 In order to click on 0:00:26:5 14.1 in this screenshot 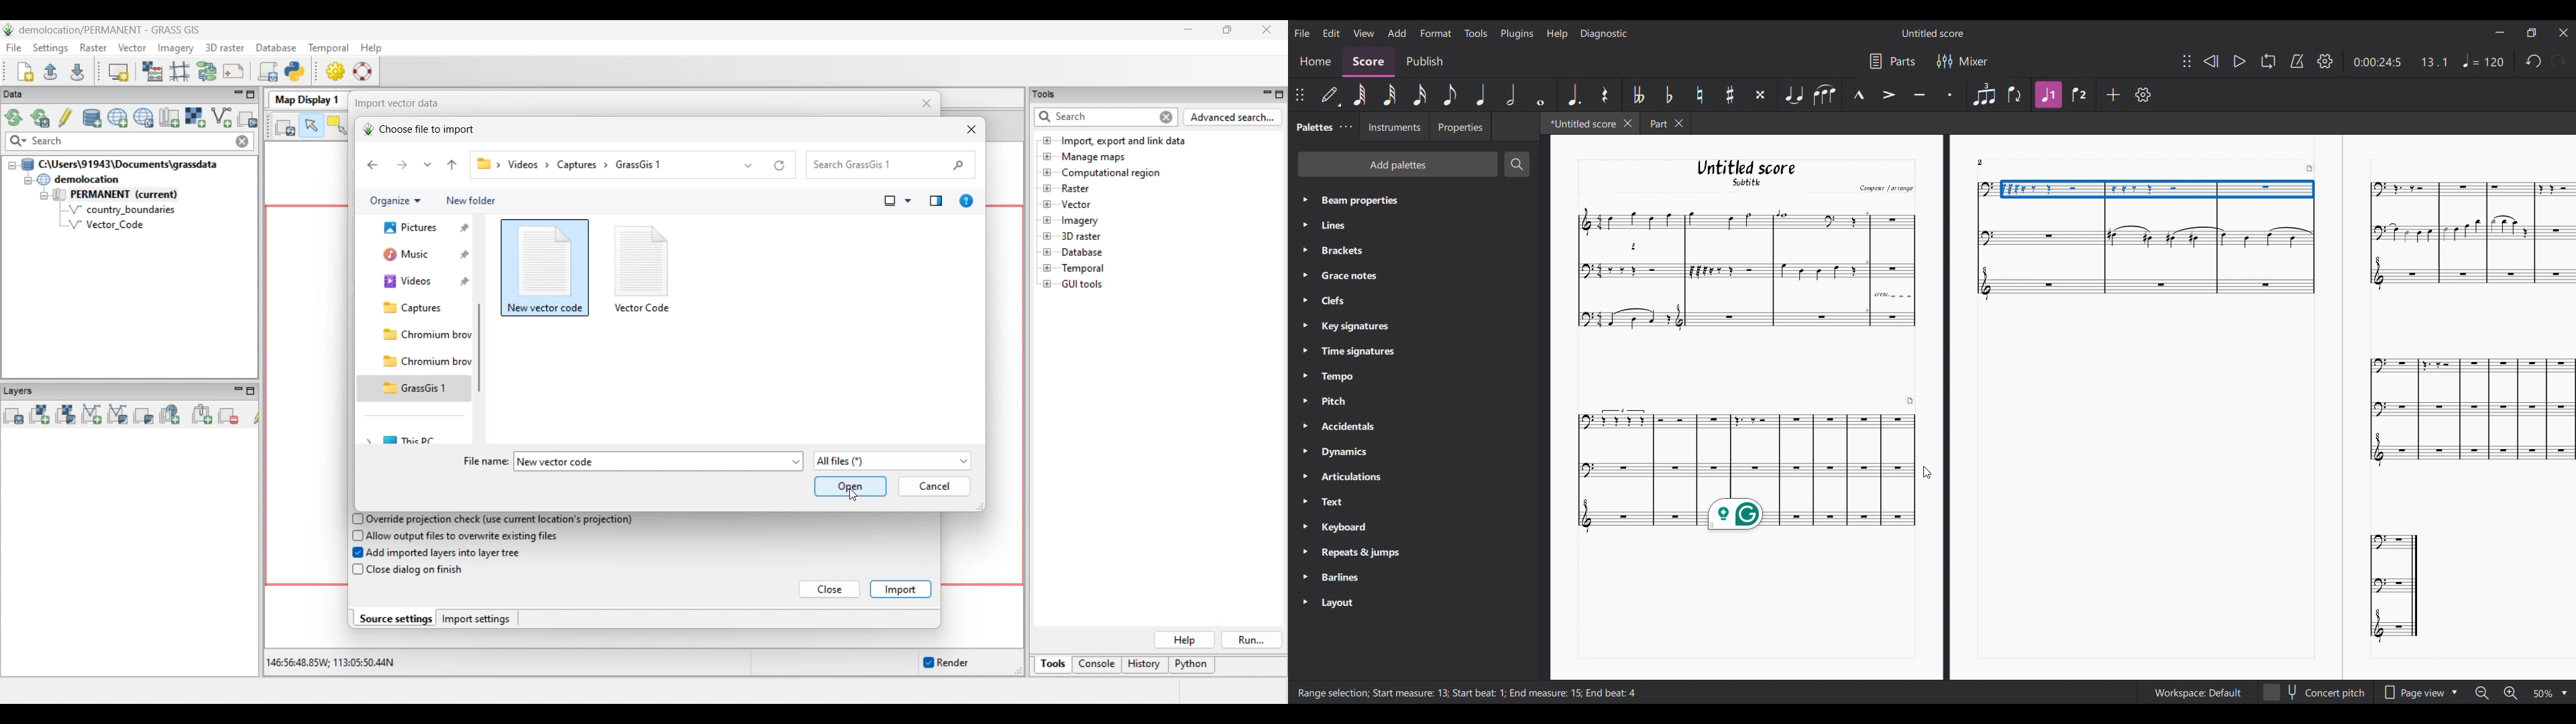, I will do `click(2405, 61)`.